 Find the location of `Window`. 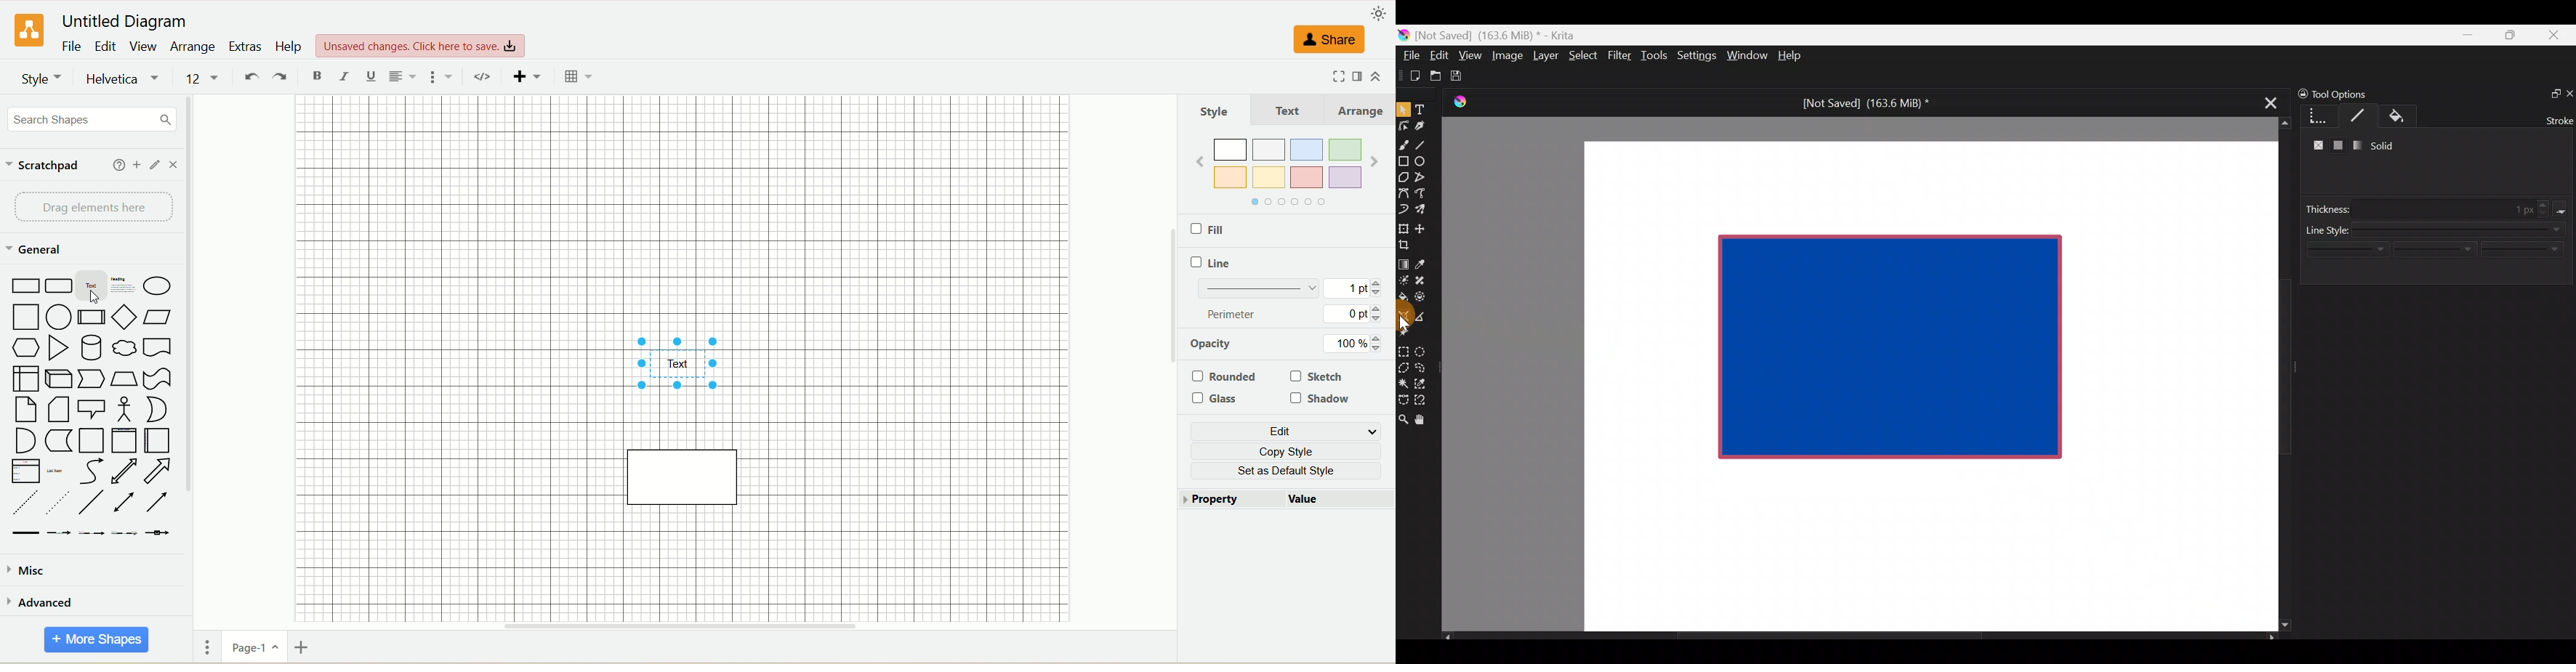

Window is located at coordinates (1747, 57).